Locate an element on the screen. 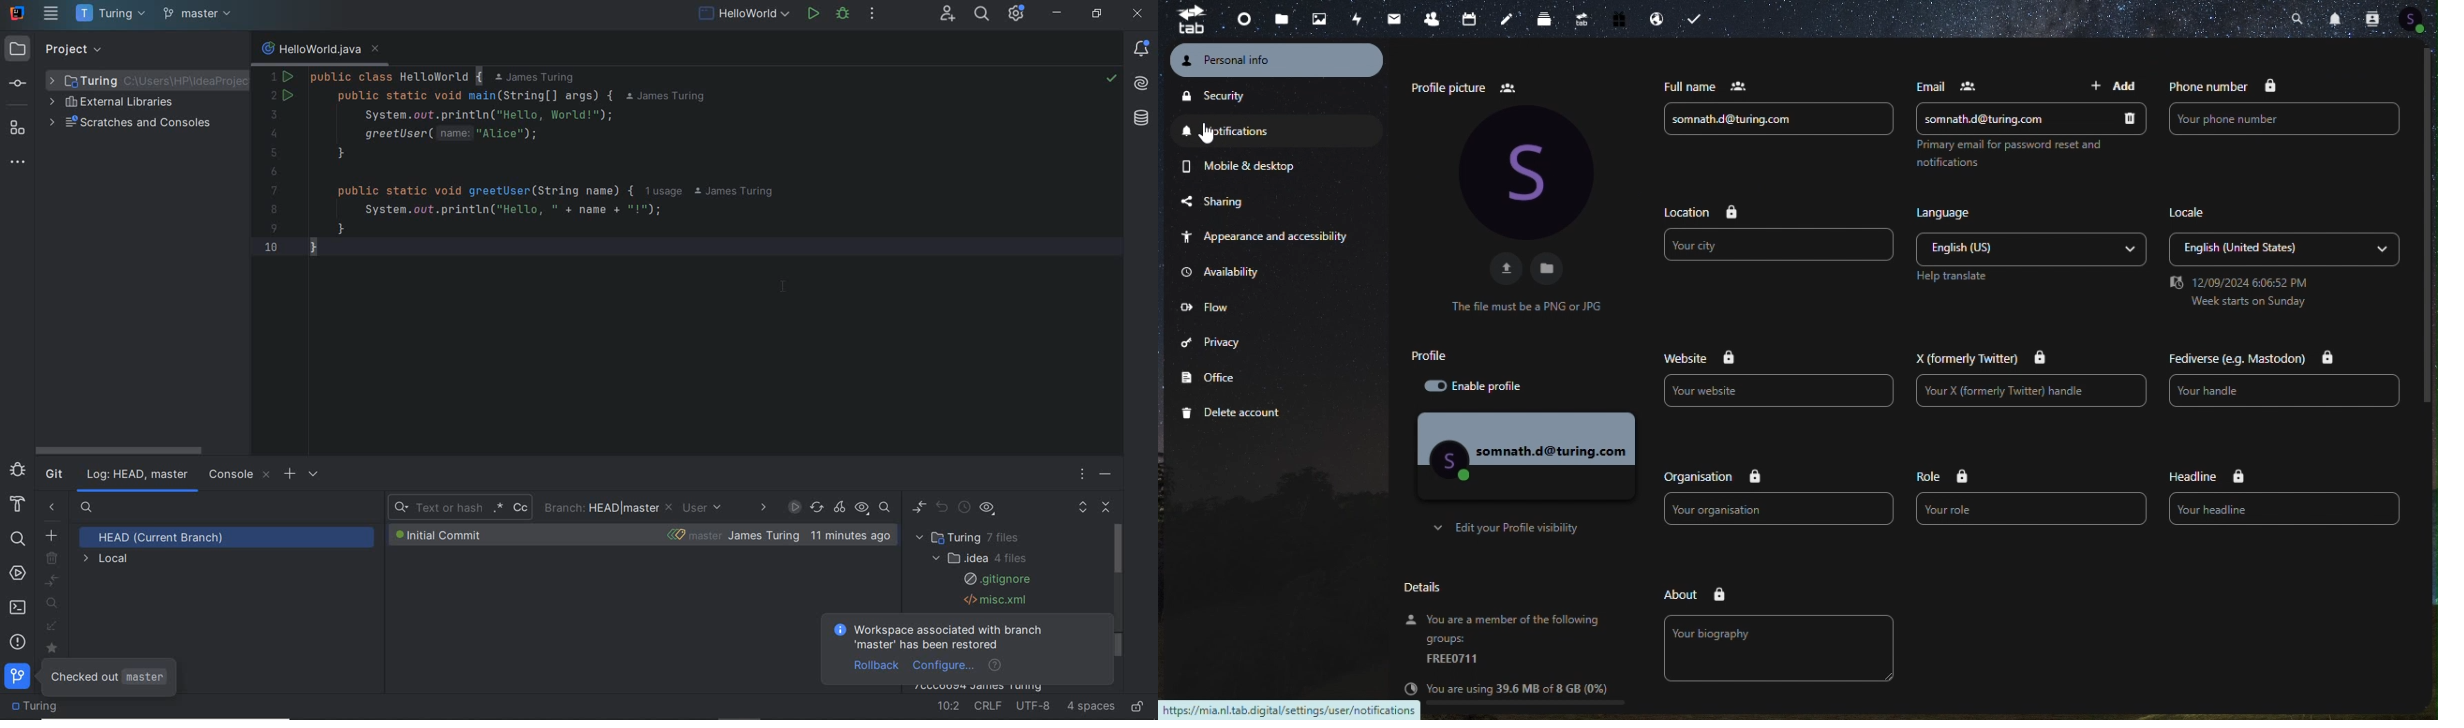 The image size is (2464, 728). Help translate is located at coordinates (1955, 277).